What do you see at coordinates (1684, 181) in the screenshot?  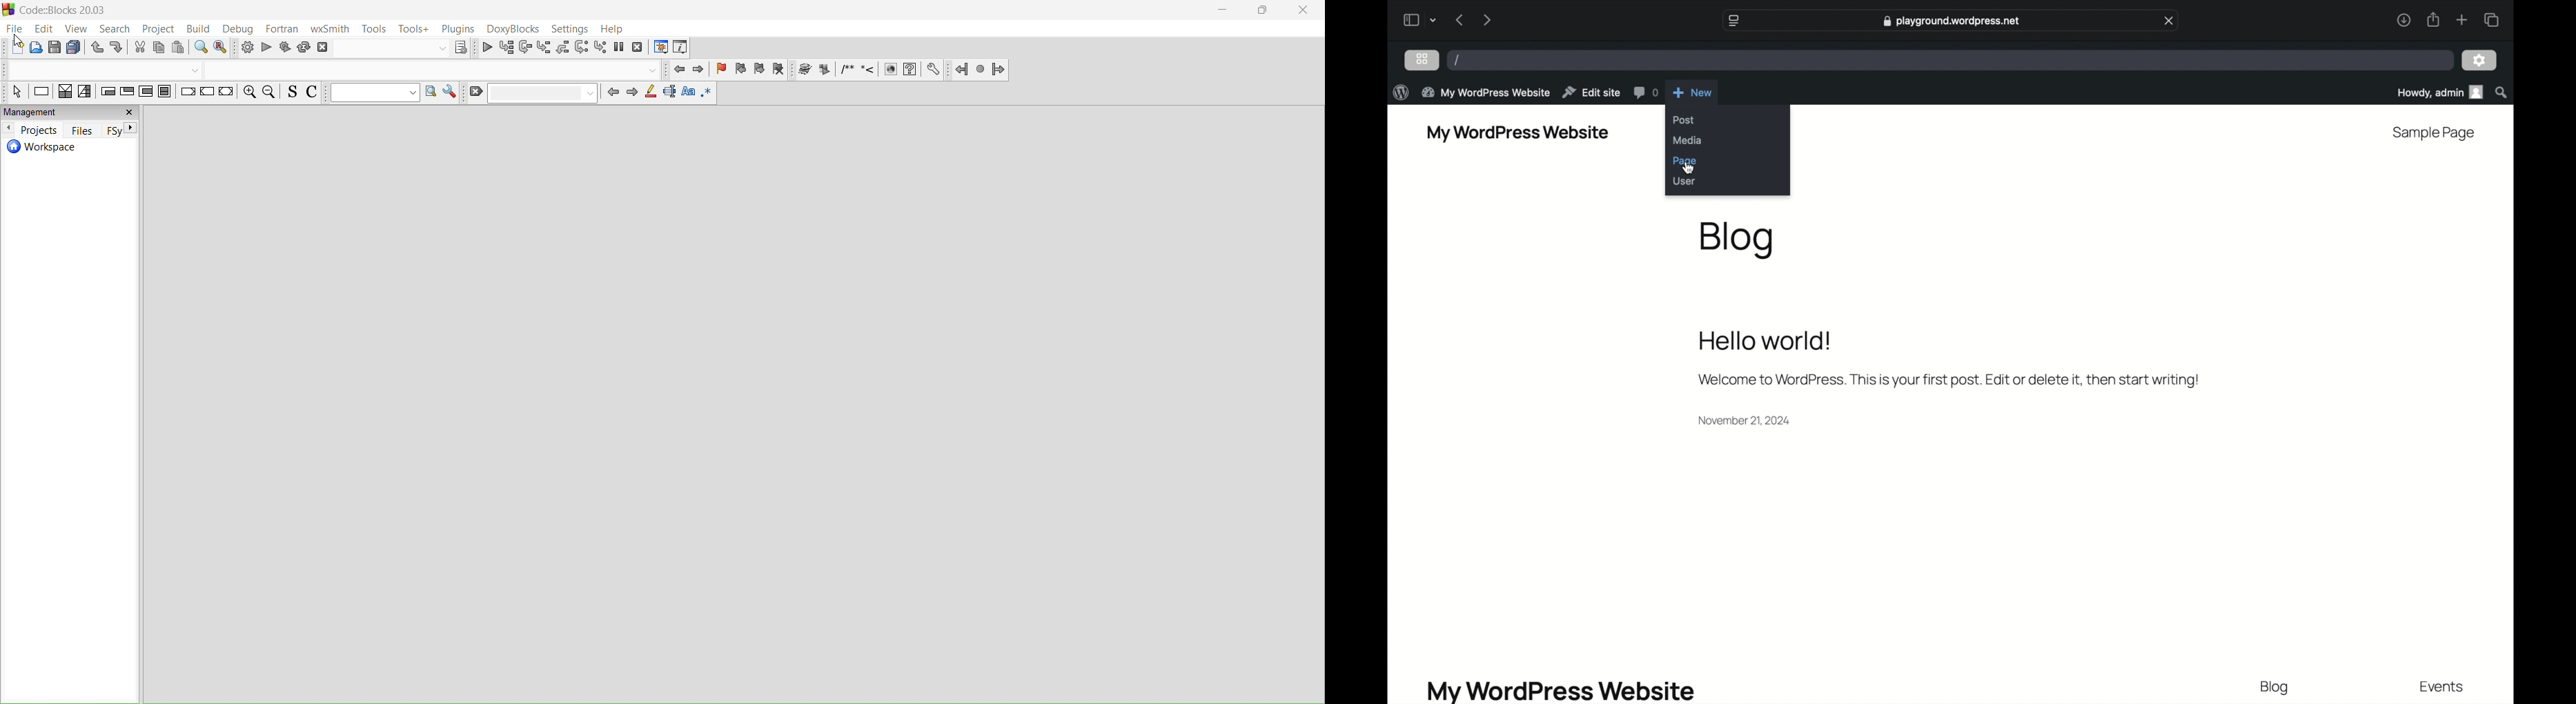 I see `user` at bounding box center [1684, 181].